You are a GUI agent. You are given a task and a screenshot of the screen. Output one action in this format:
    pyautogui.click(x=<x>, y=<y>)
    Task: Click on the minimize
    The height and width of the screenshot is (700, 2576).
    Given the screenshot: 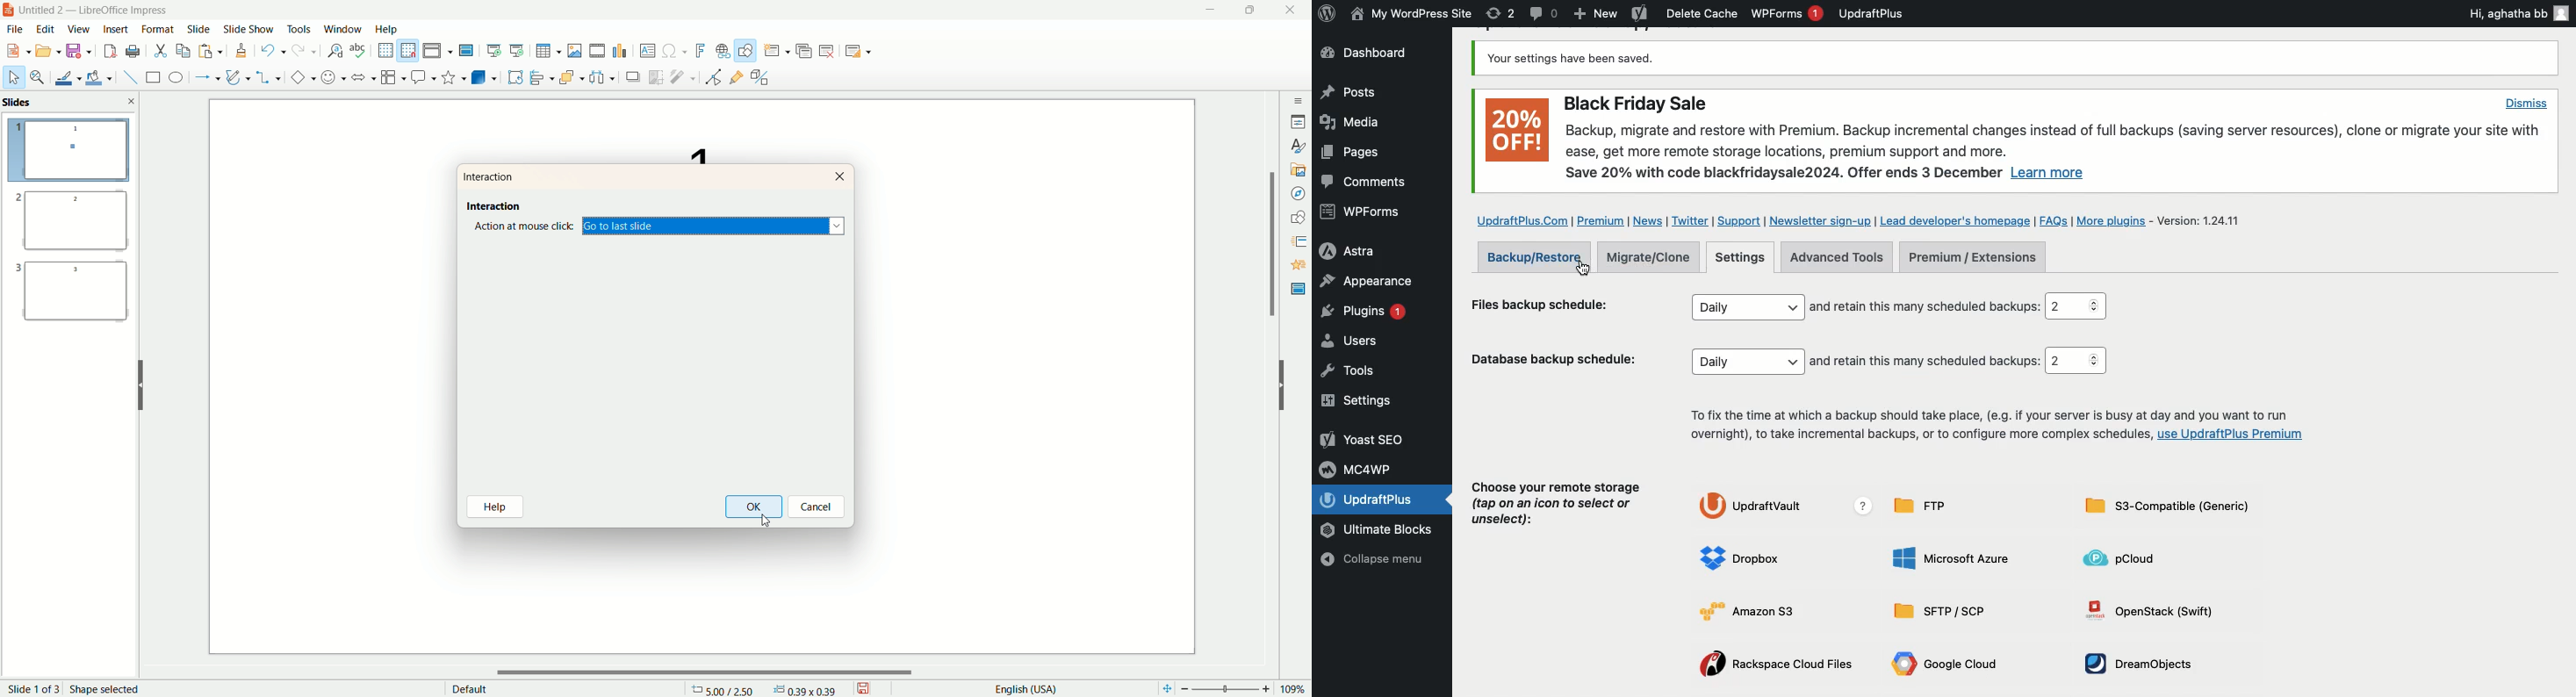 What is the action you would take?
    pyautogui.click(x=1210, y=10)
    